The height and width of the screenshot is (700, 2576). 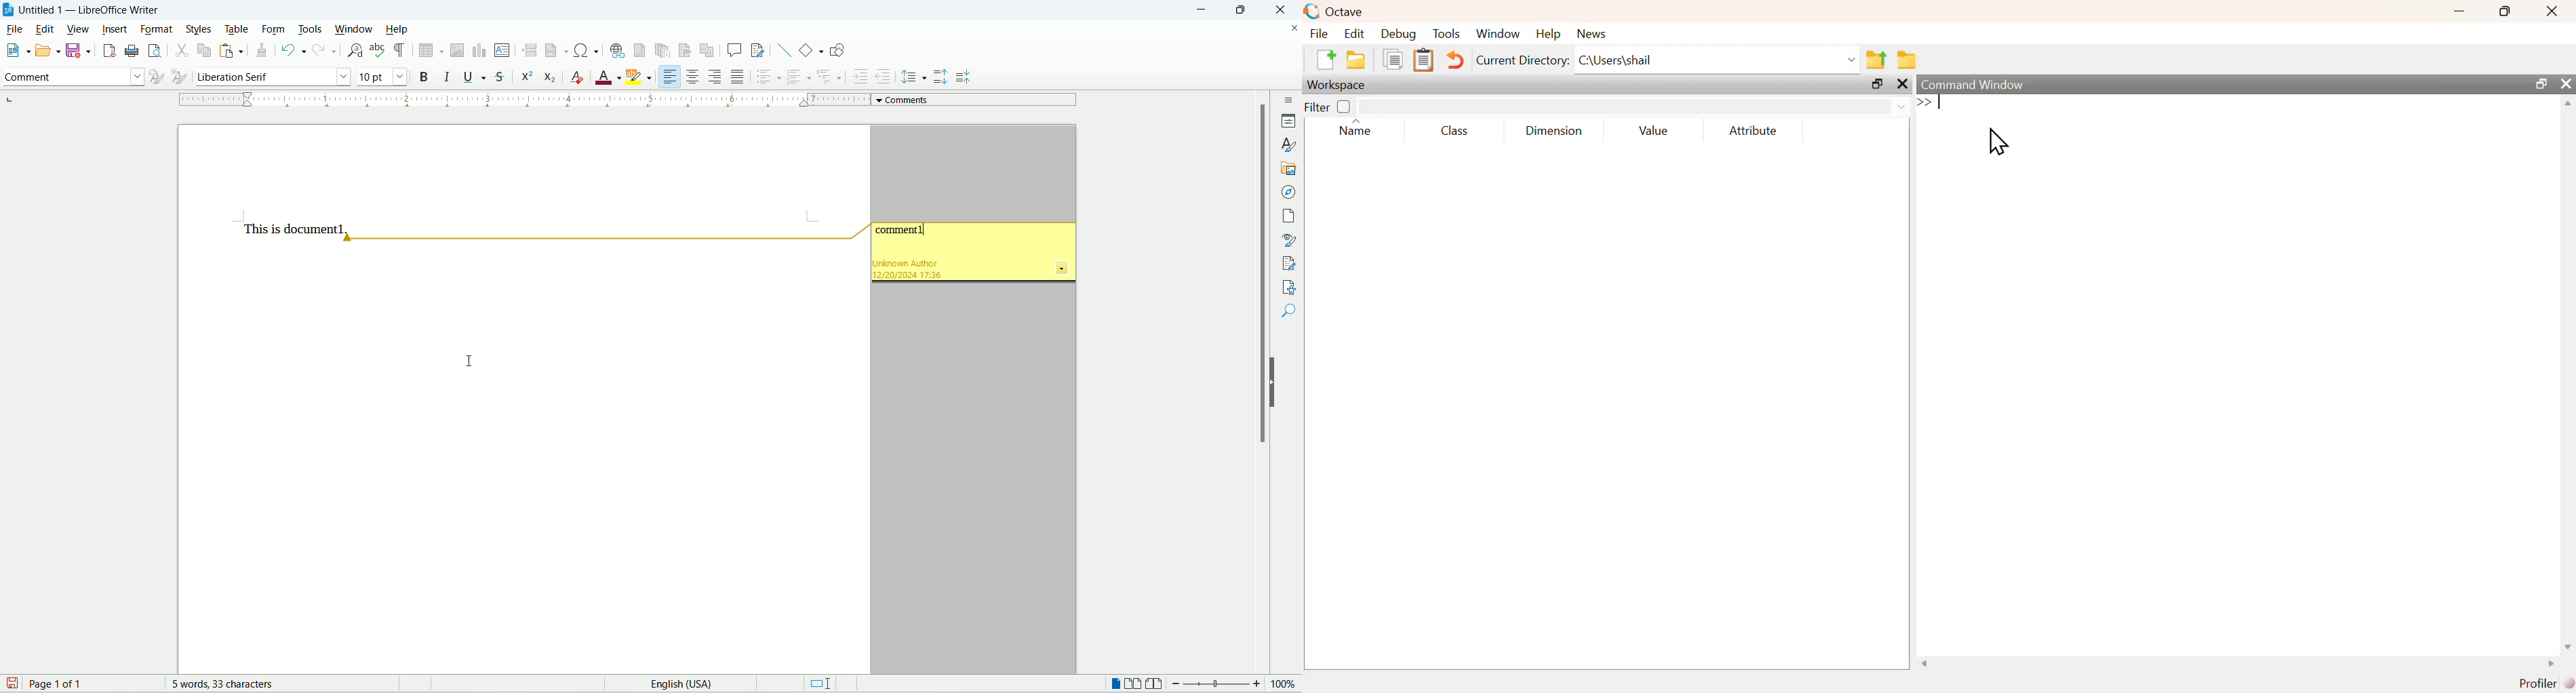 I want to click on navigator, so click(x=1287, y=192).